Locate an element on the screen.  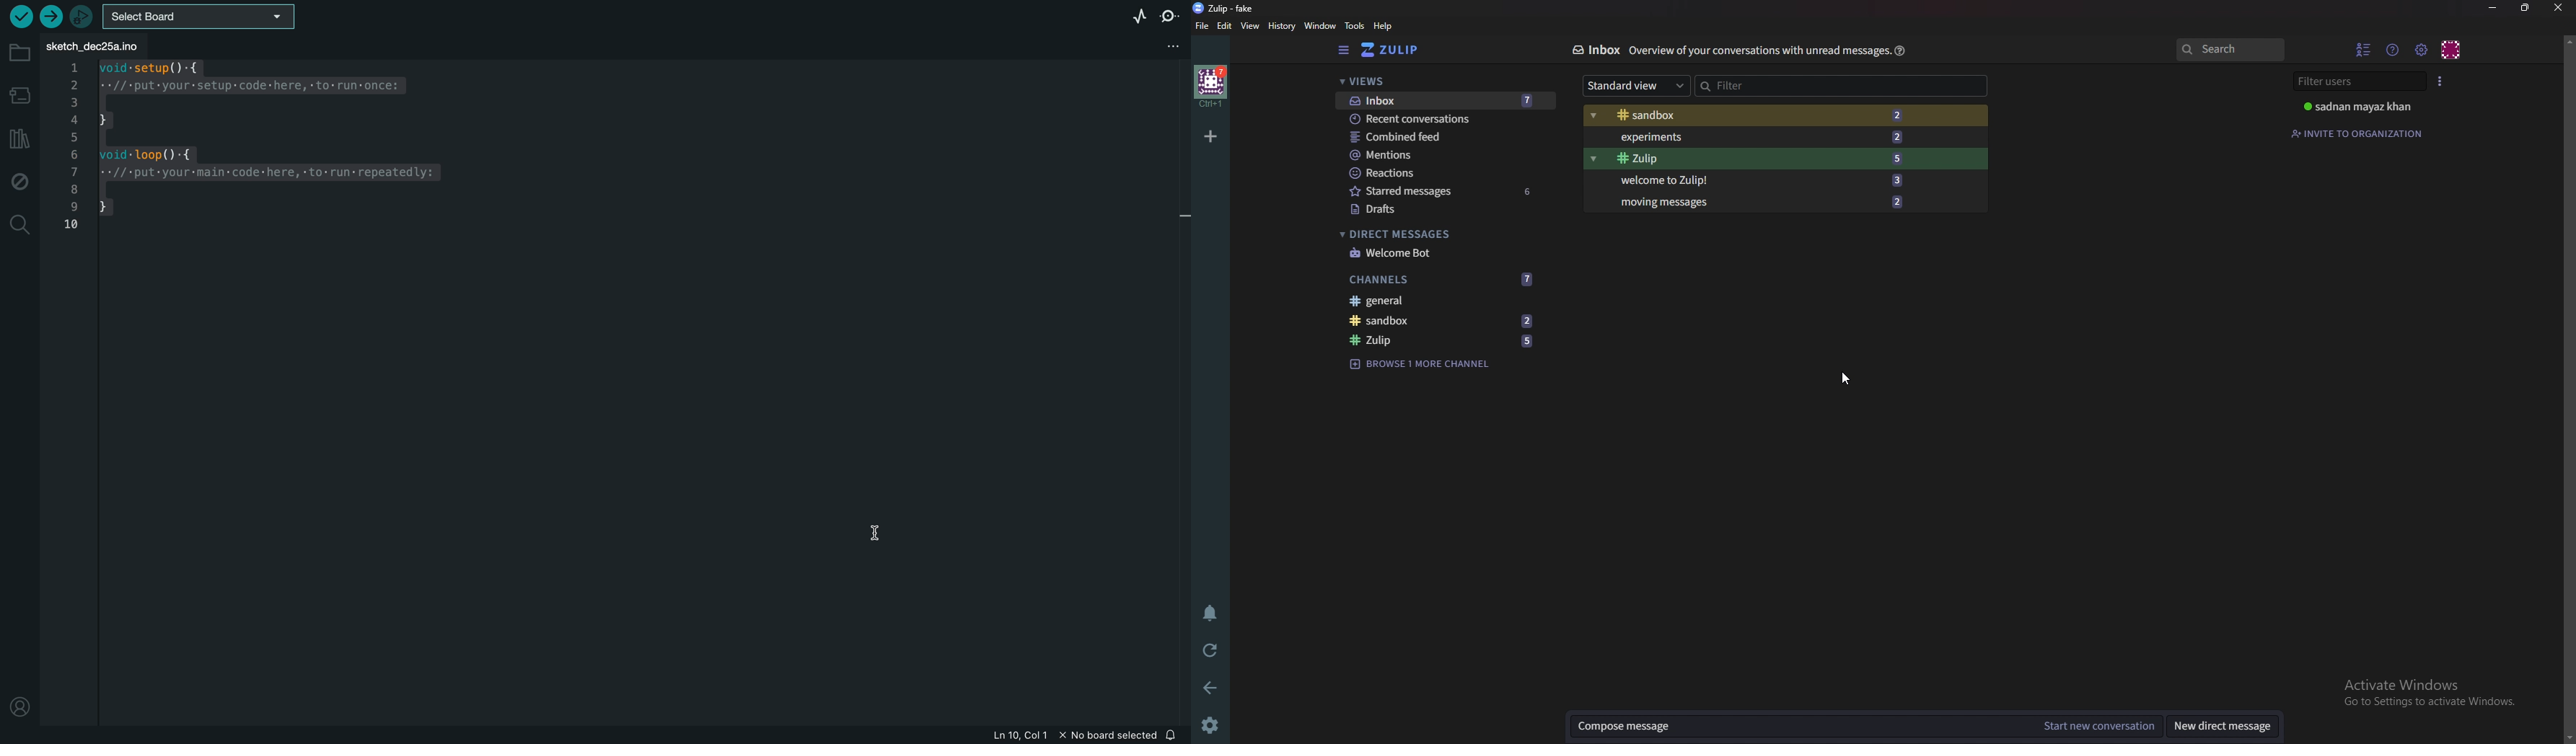
Reload is located at coordinates (1213, 649).